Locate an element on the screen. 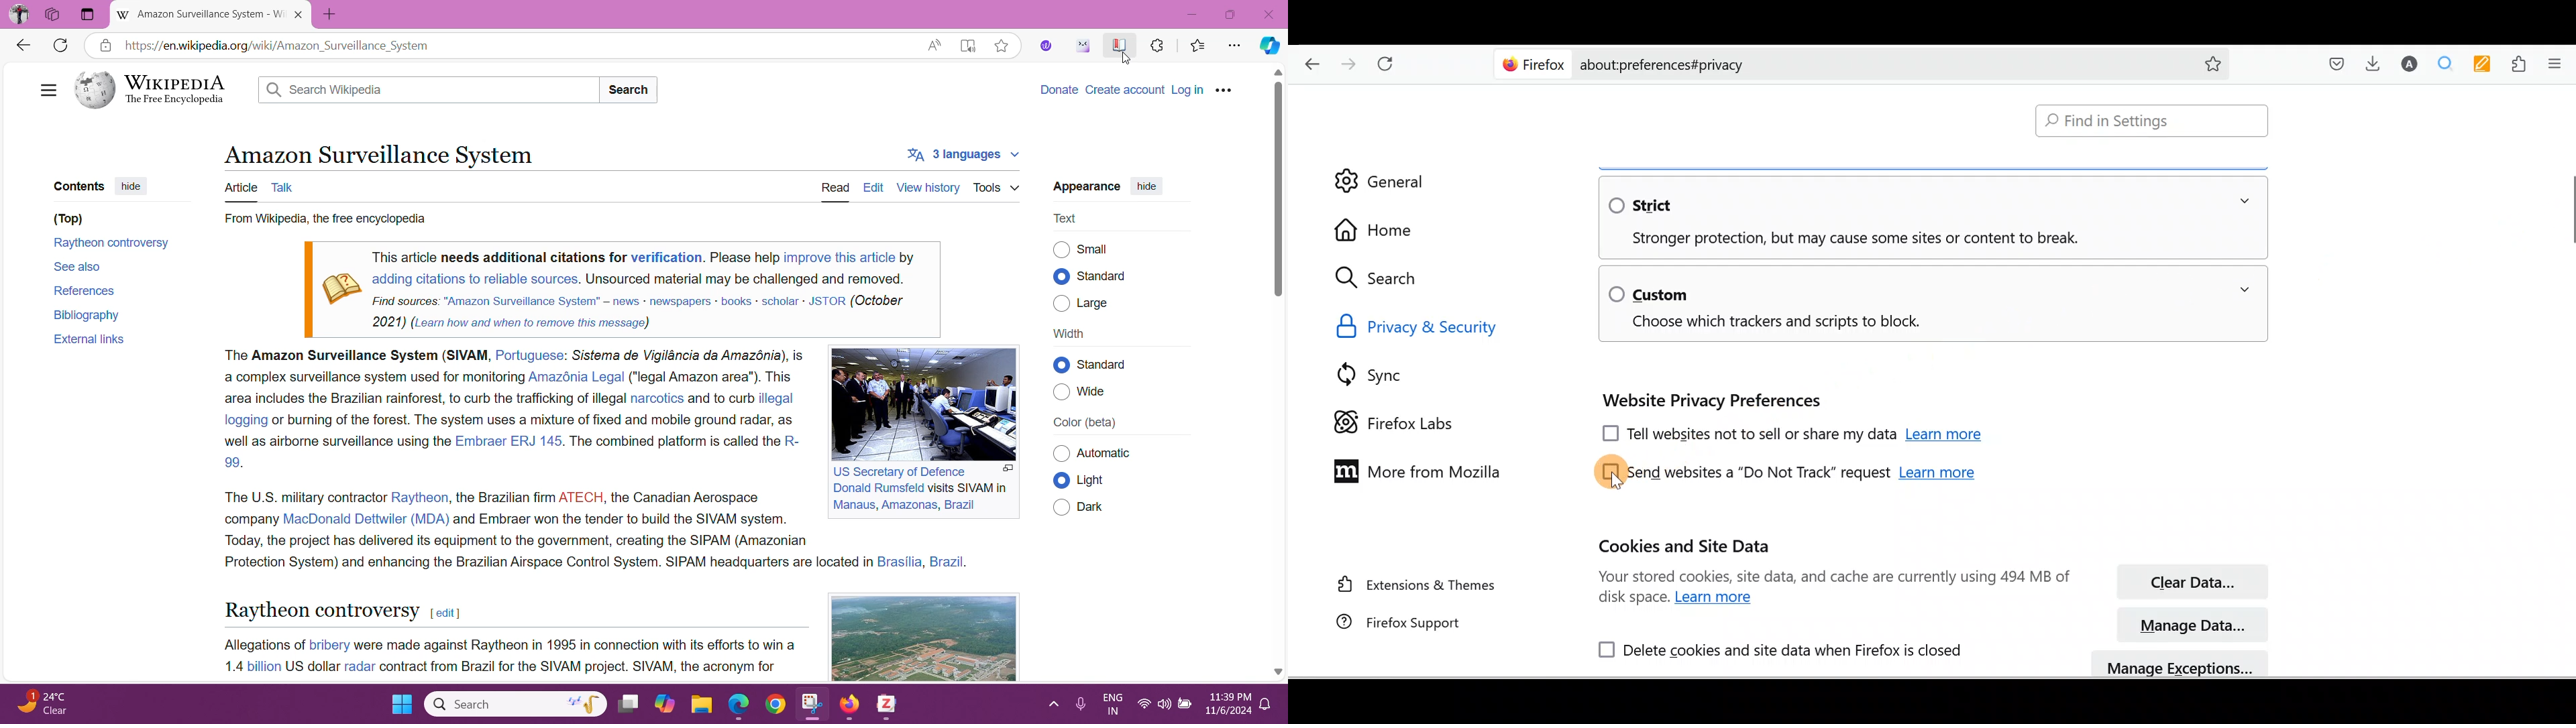 The image size is (2576, 728). US dollar is located at coordinates (311, 666).